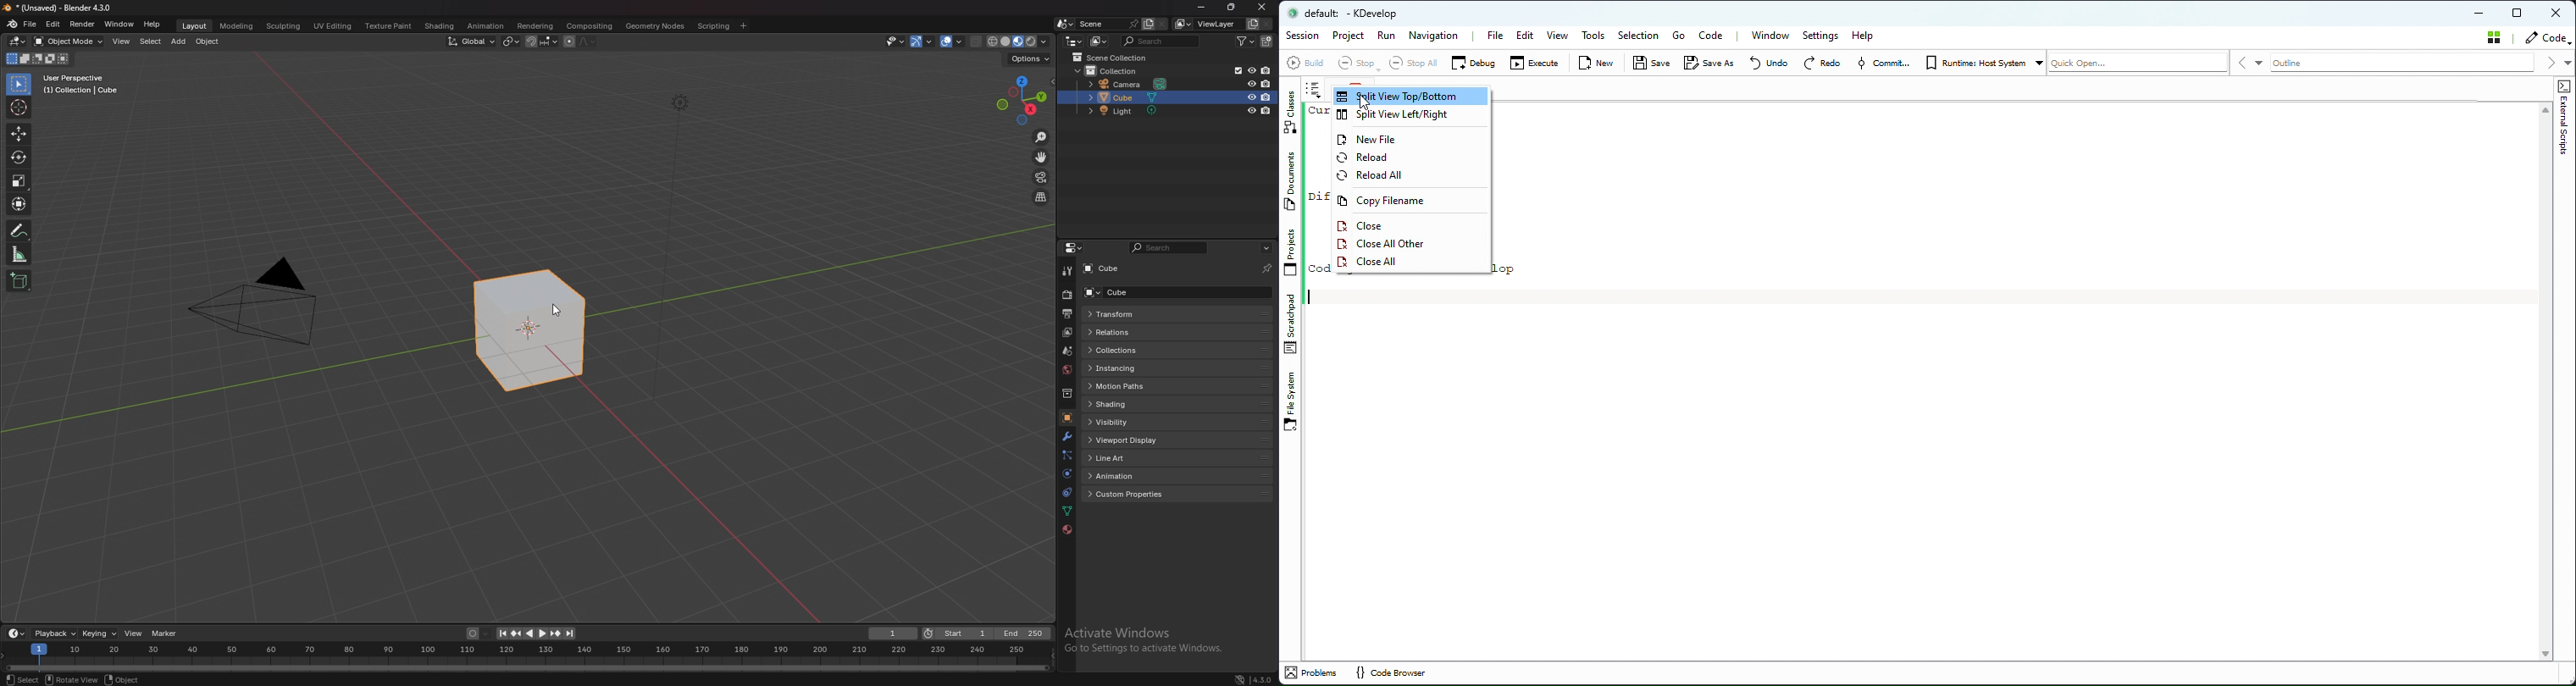  I want to click on shading, so click(1128, 404).